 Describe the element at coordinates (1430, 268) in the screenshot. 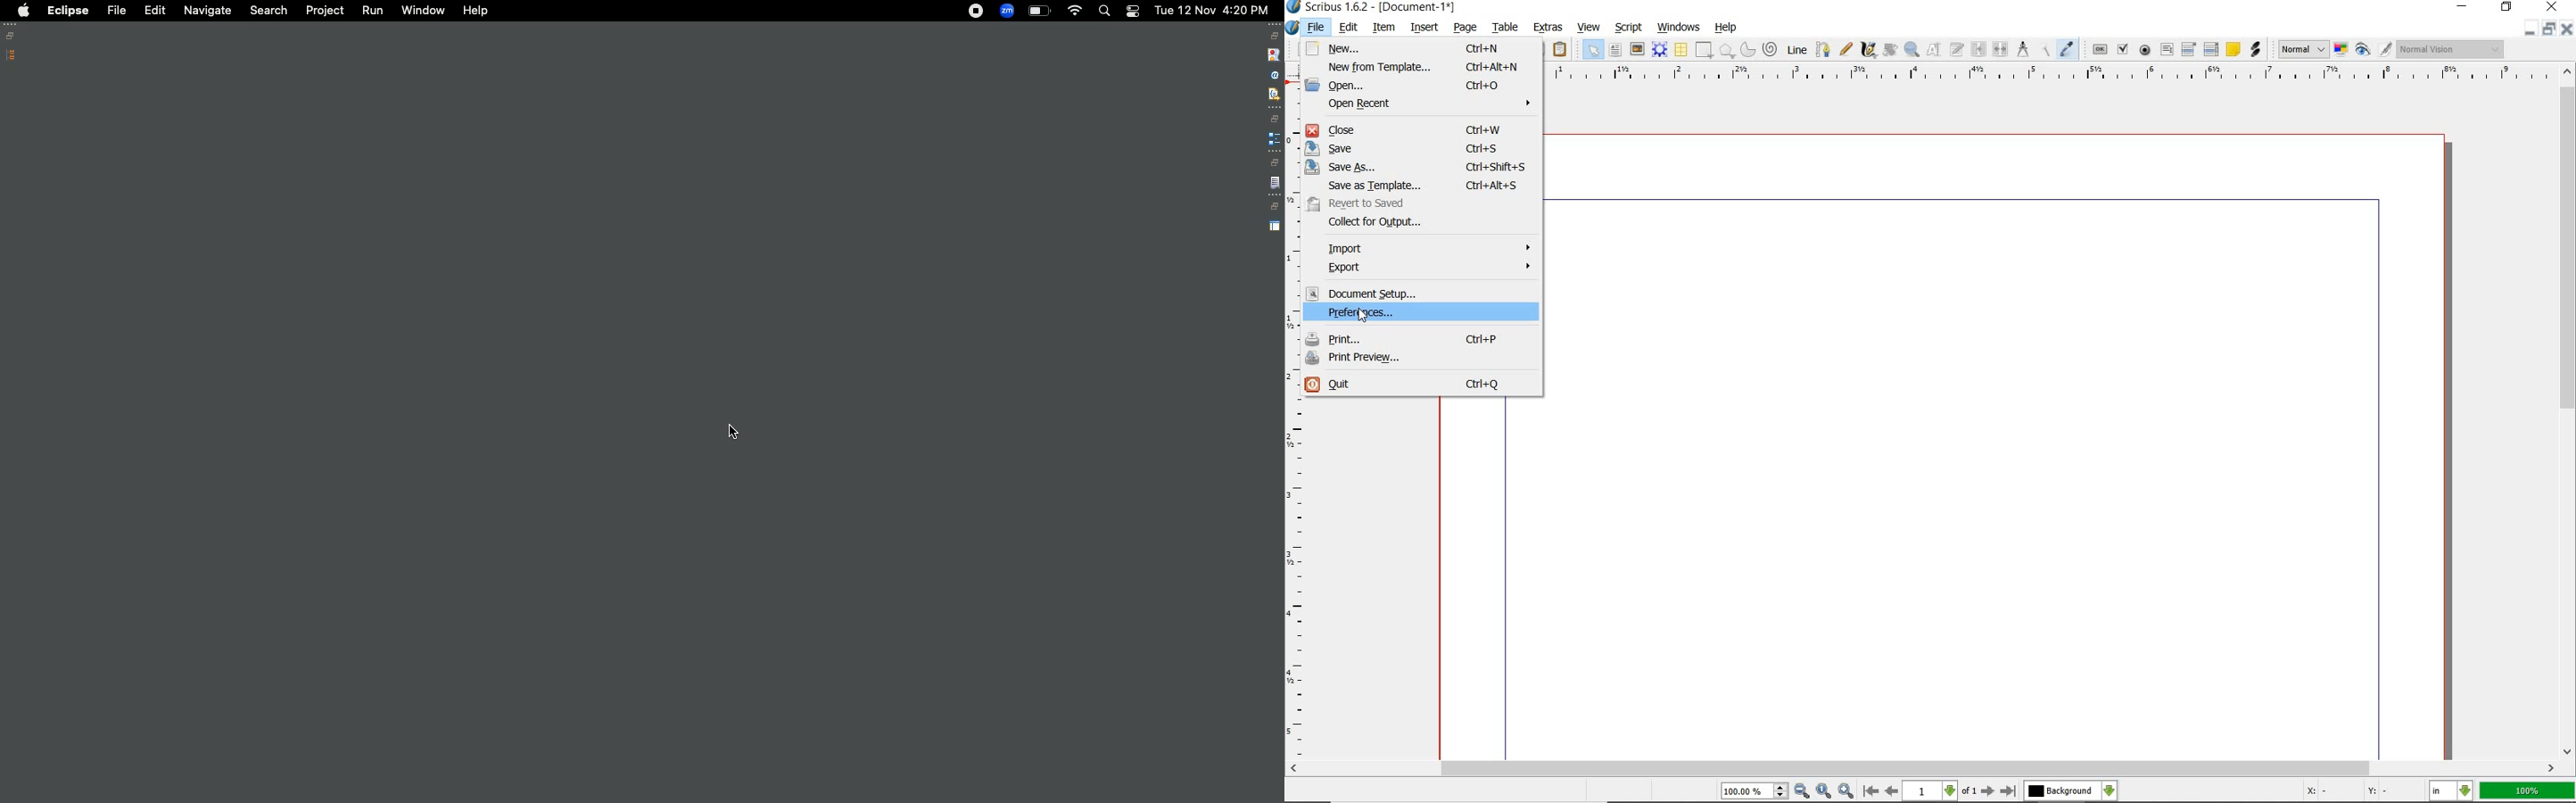

I see `export` at that location.